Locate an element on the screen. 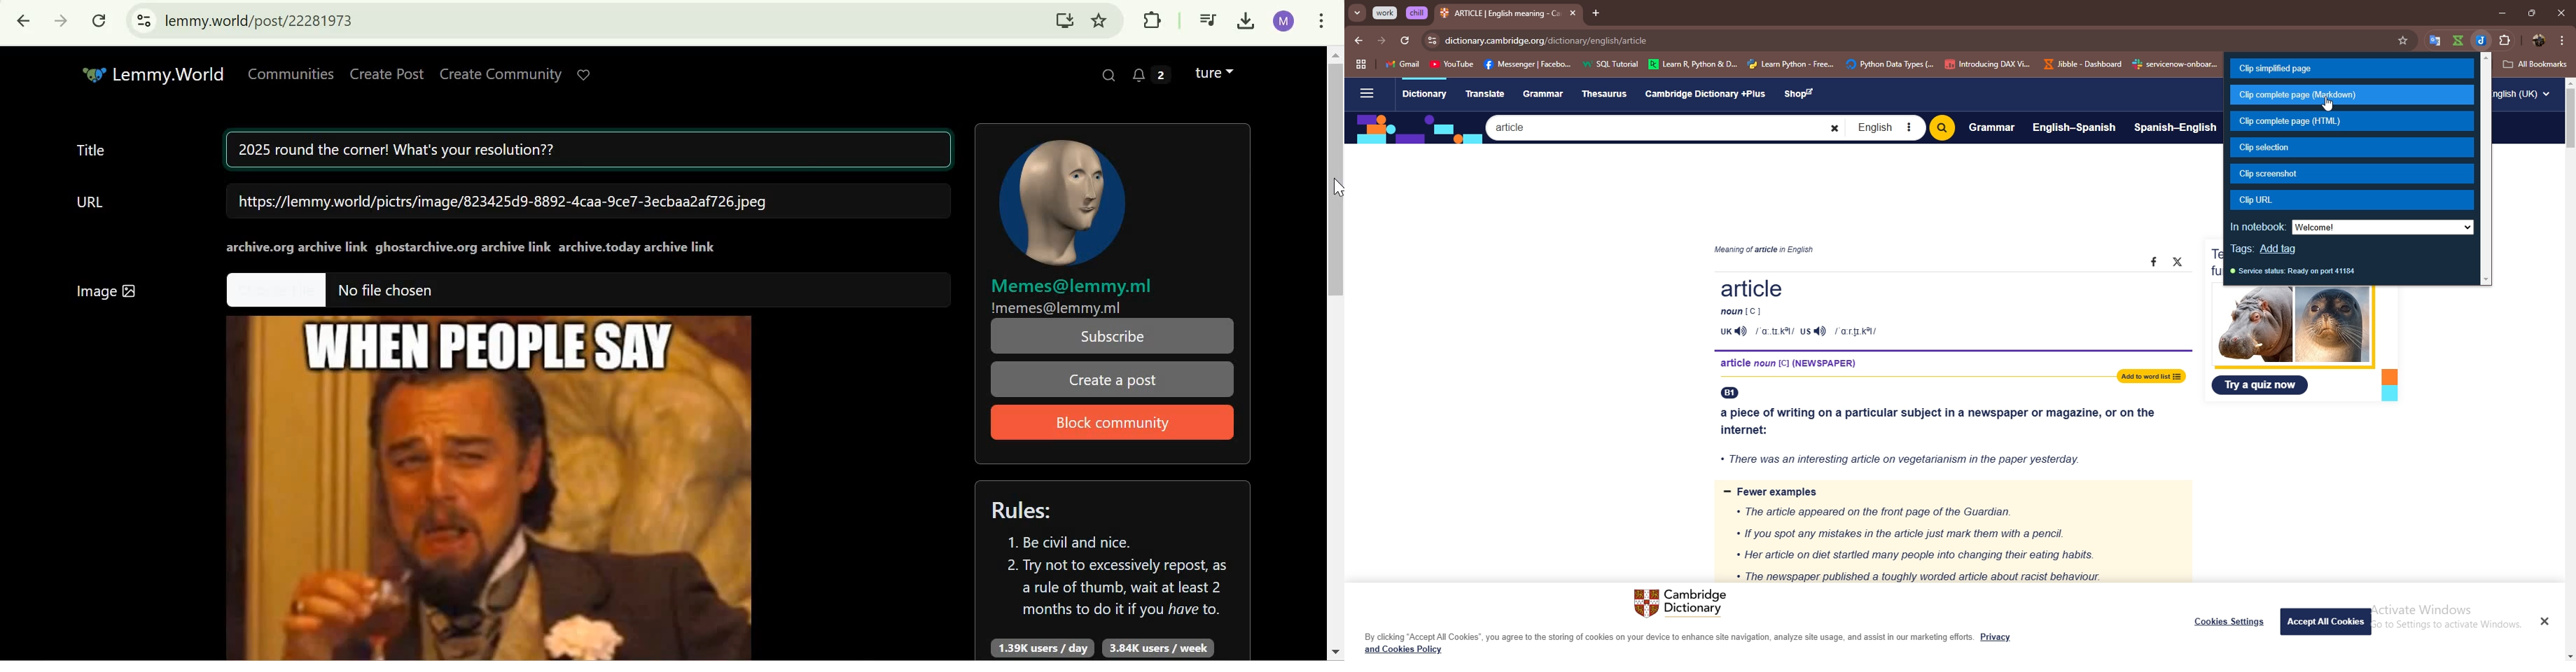  clip selection is located at coordinates (2353, 148).